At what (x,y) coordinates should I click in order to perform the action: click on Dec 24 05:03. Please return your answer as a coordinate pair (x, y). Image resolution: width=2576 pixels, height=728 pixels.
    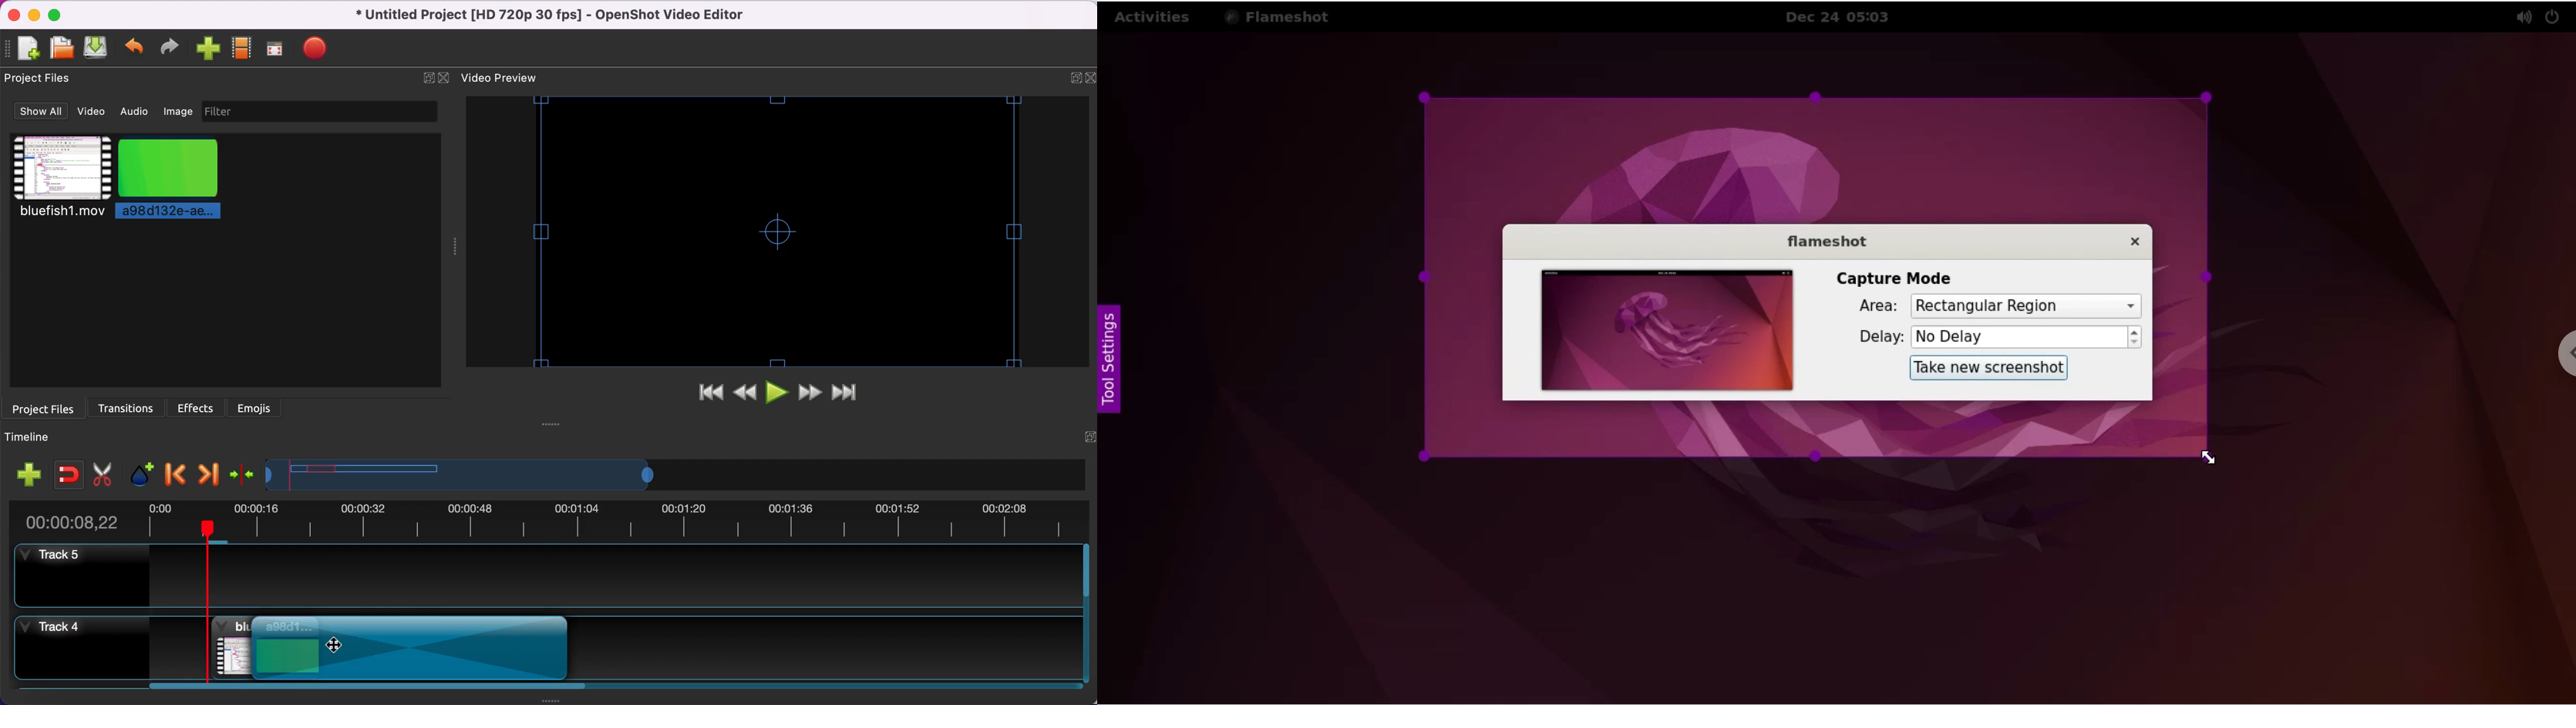
    Looking at the image, I should click on (1844, 17).